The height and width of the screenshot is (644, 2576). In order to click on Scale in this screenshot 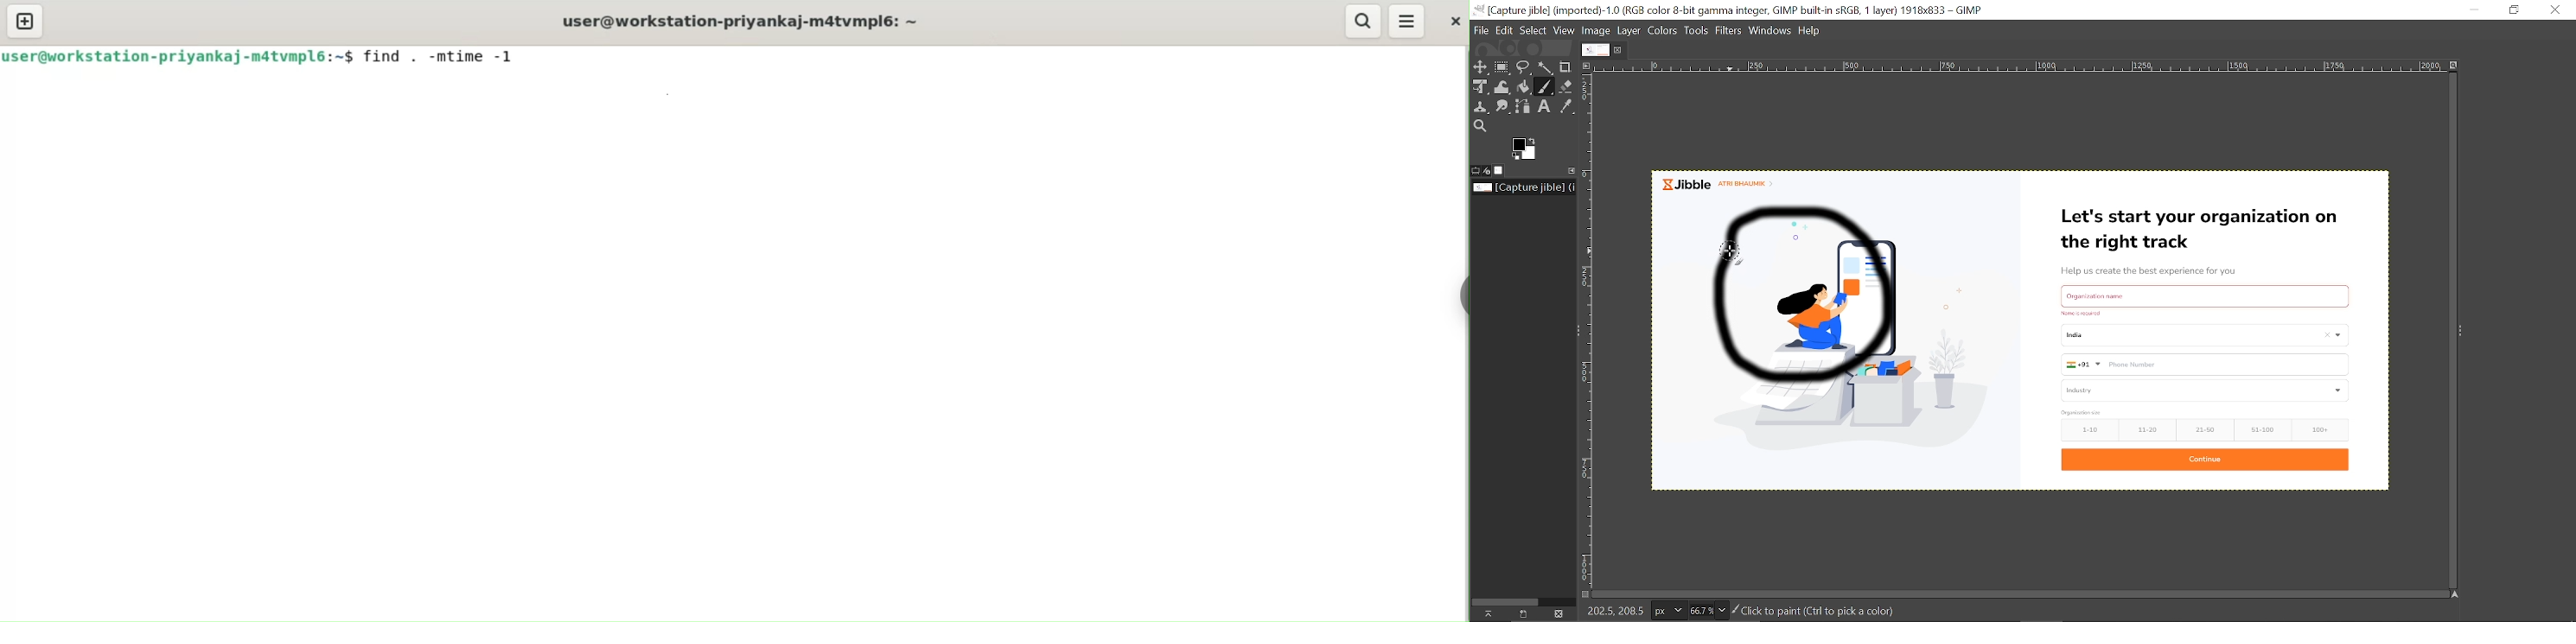, I will do `click(2022, 67)`.